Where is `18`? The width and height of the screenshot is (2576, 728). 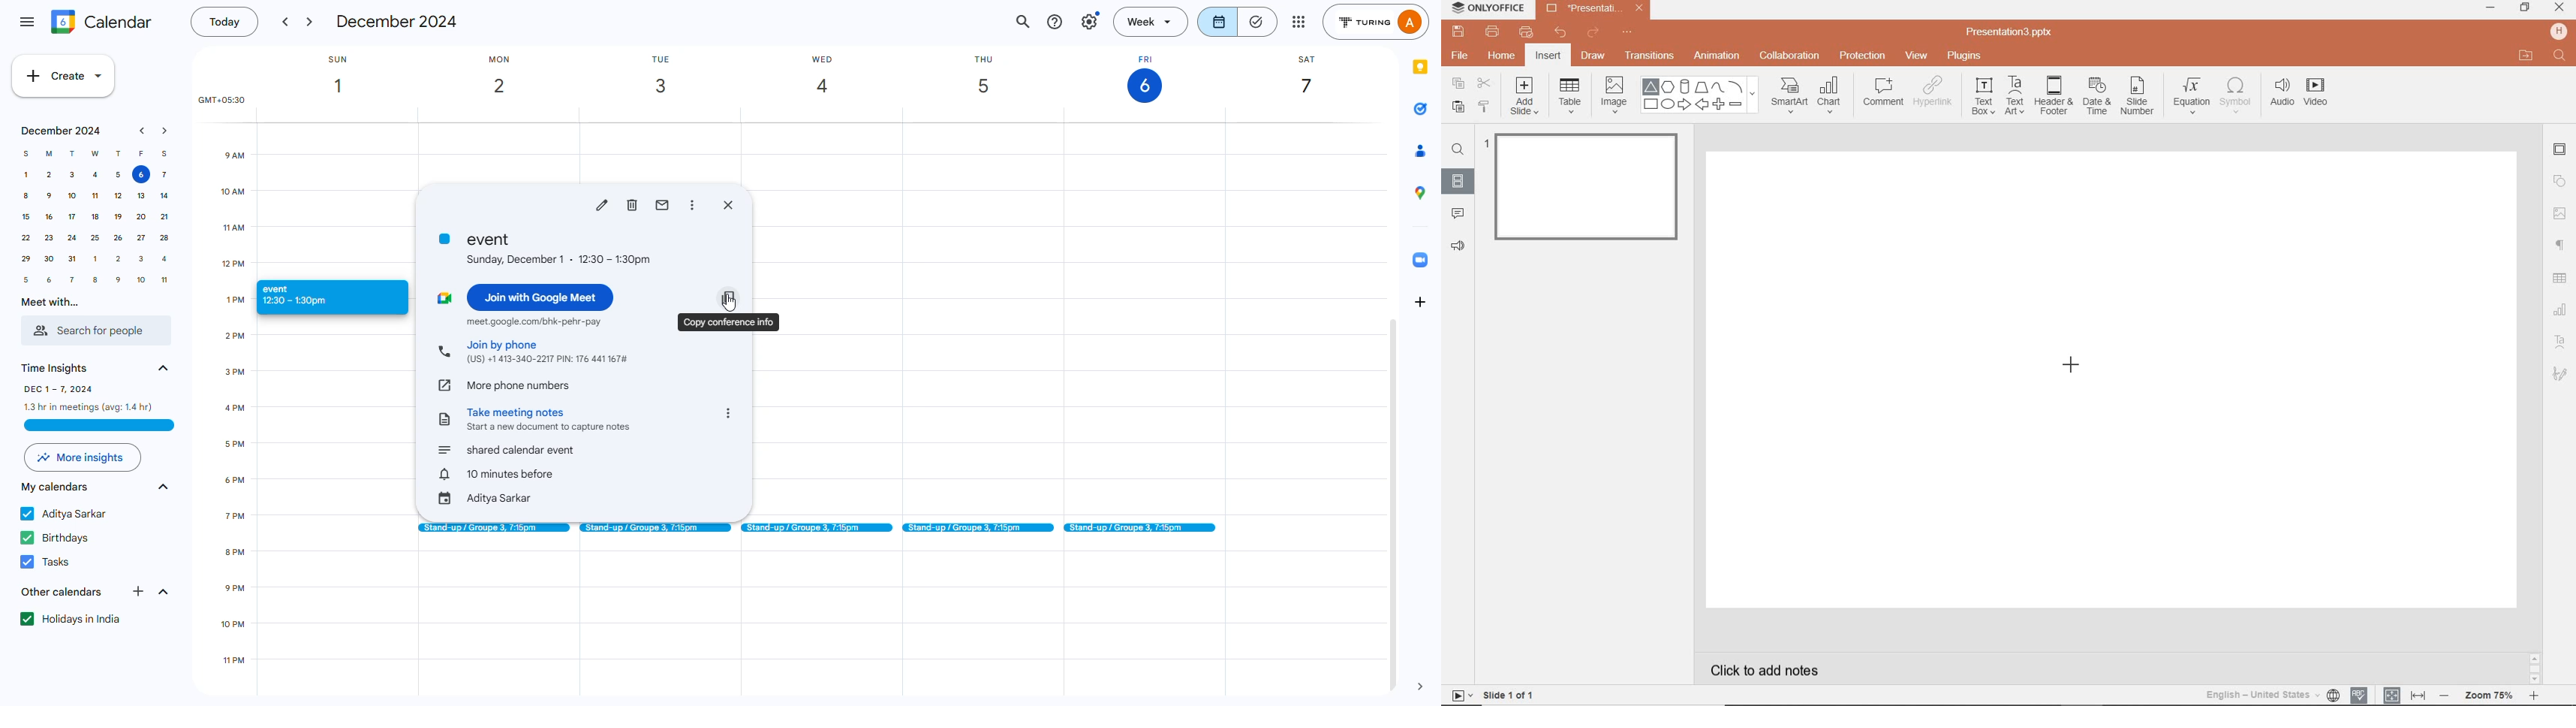 18 is located at coordinates (94, 219).